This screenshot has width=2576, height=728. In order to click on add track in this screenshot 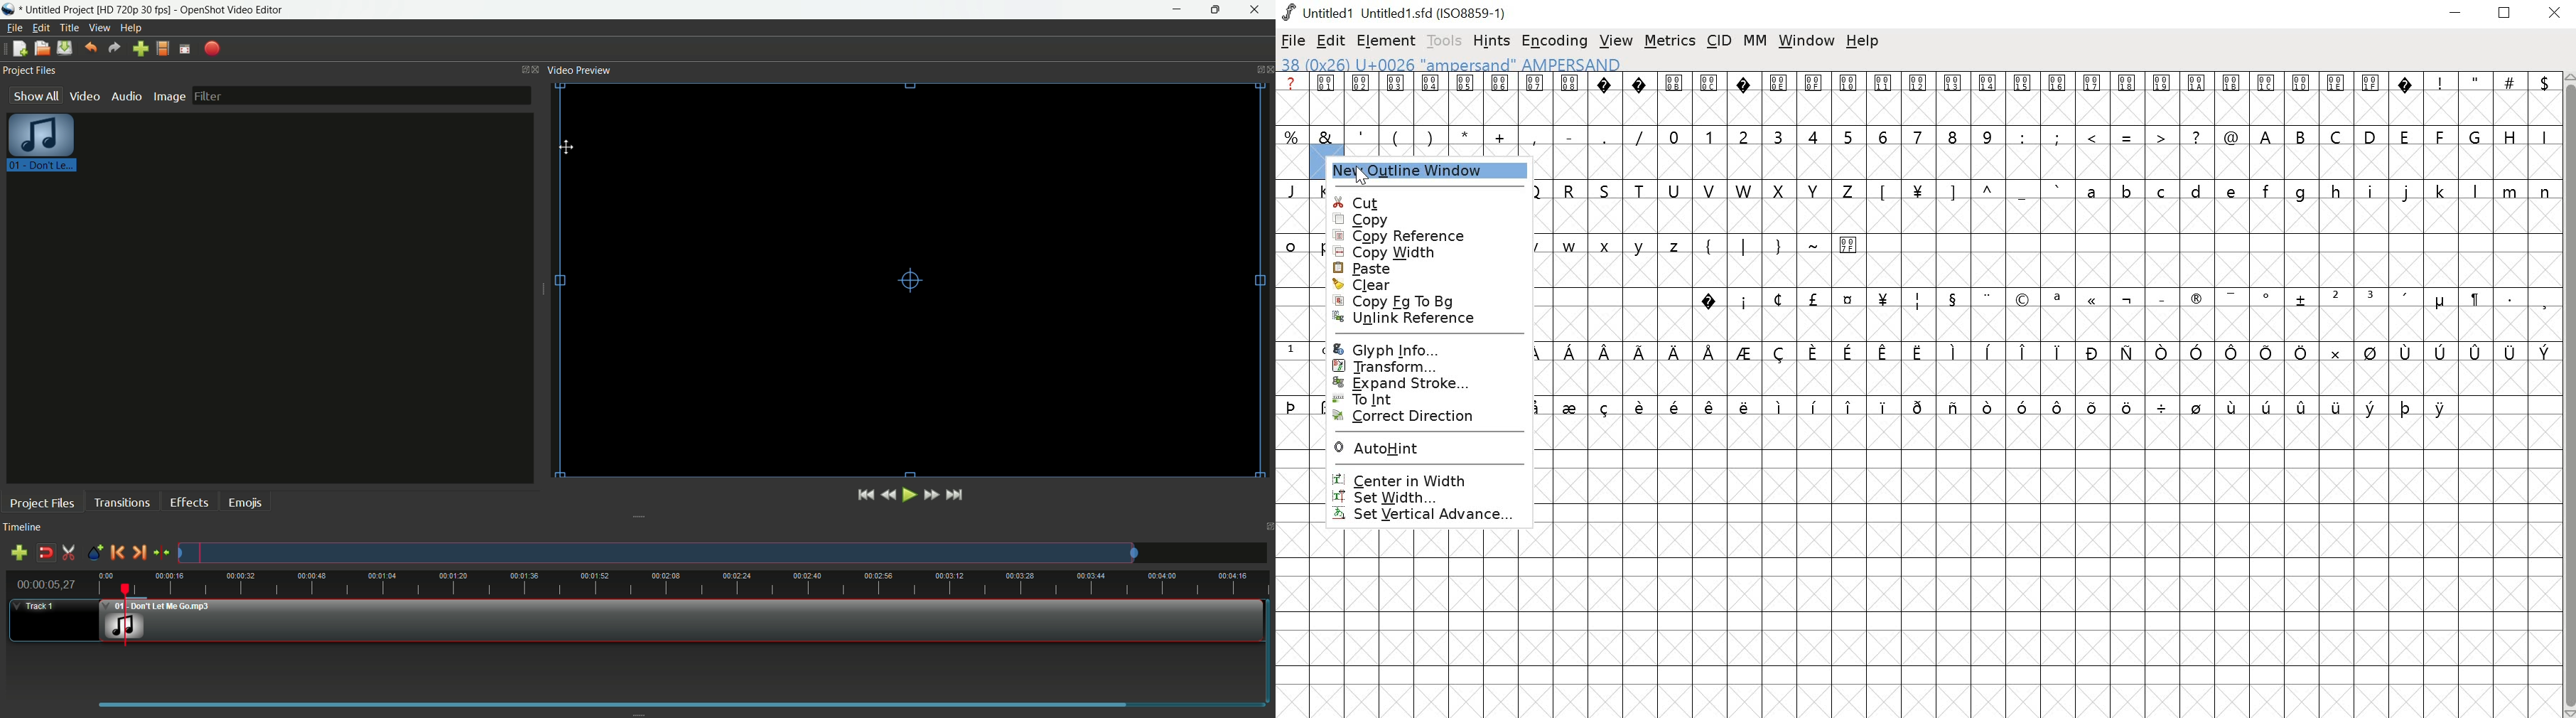, I will do `click(19, 552)`.